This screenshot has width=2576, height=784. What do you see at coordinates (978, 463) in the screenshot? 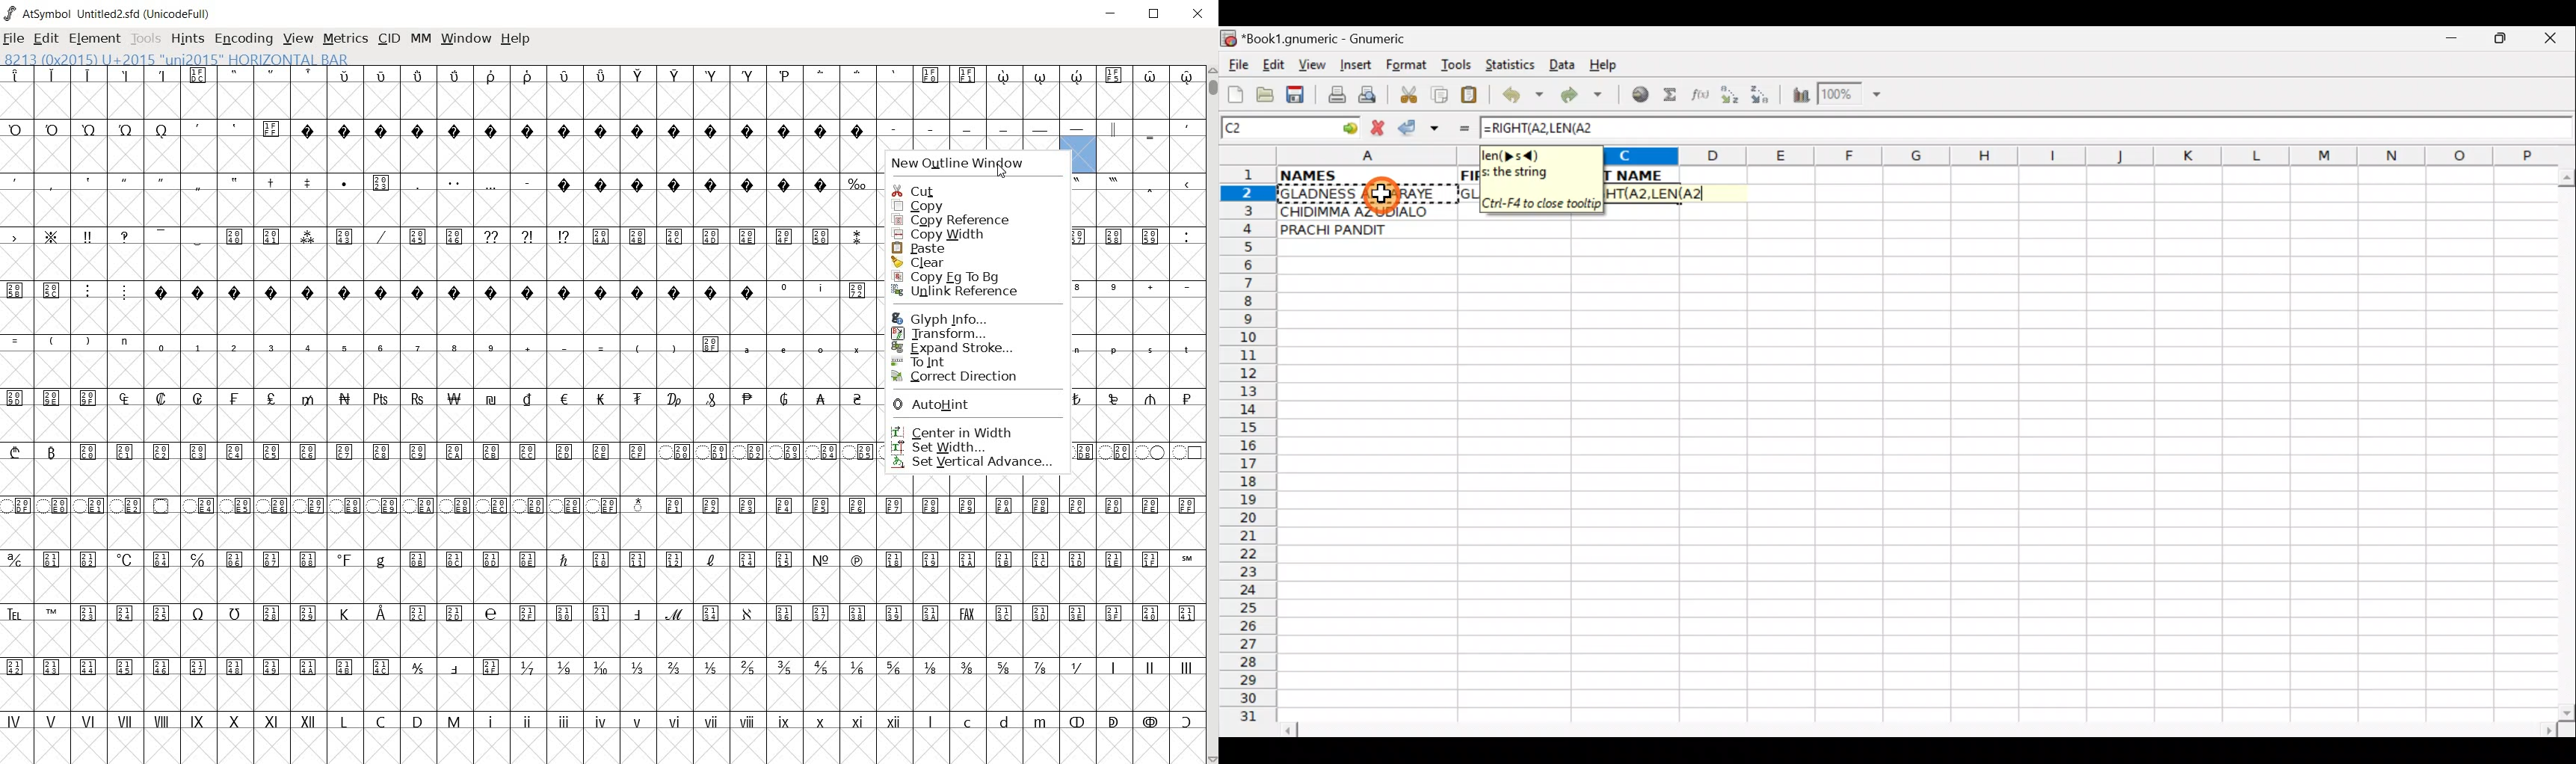
I see `set vertical advance` at bounding box center [978, 463].